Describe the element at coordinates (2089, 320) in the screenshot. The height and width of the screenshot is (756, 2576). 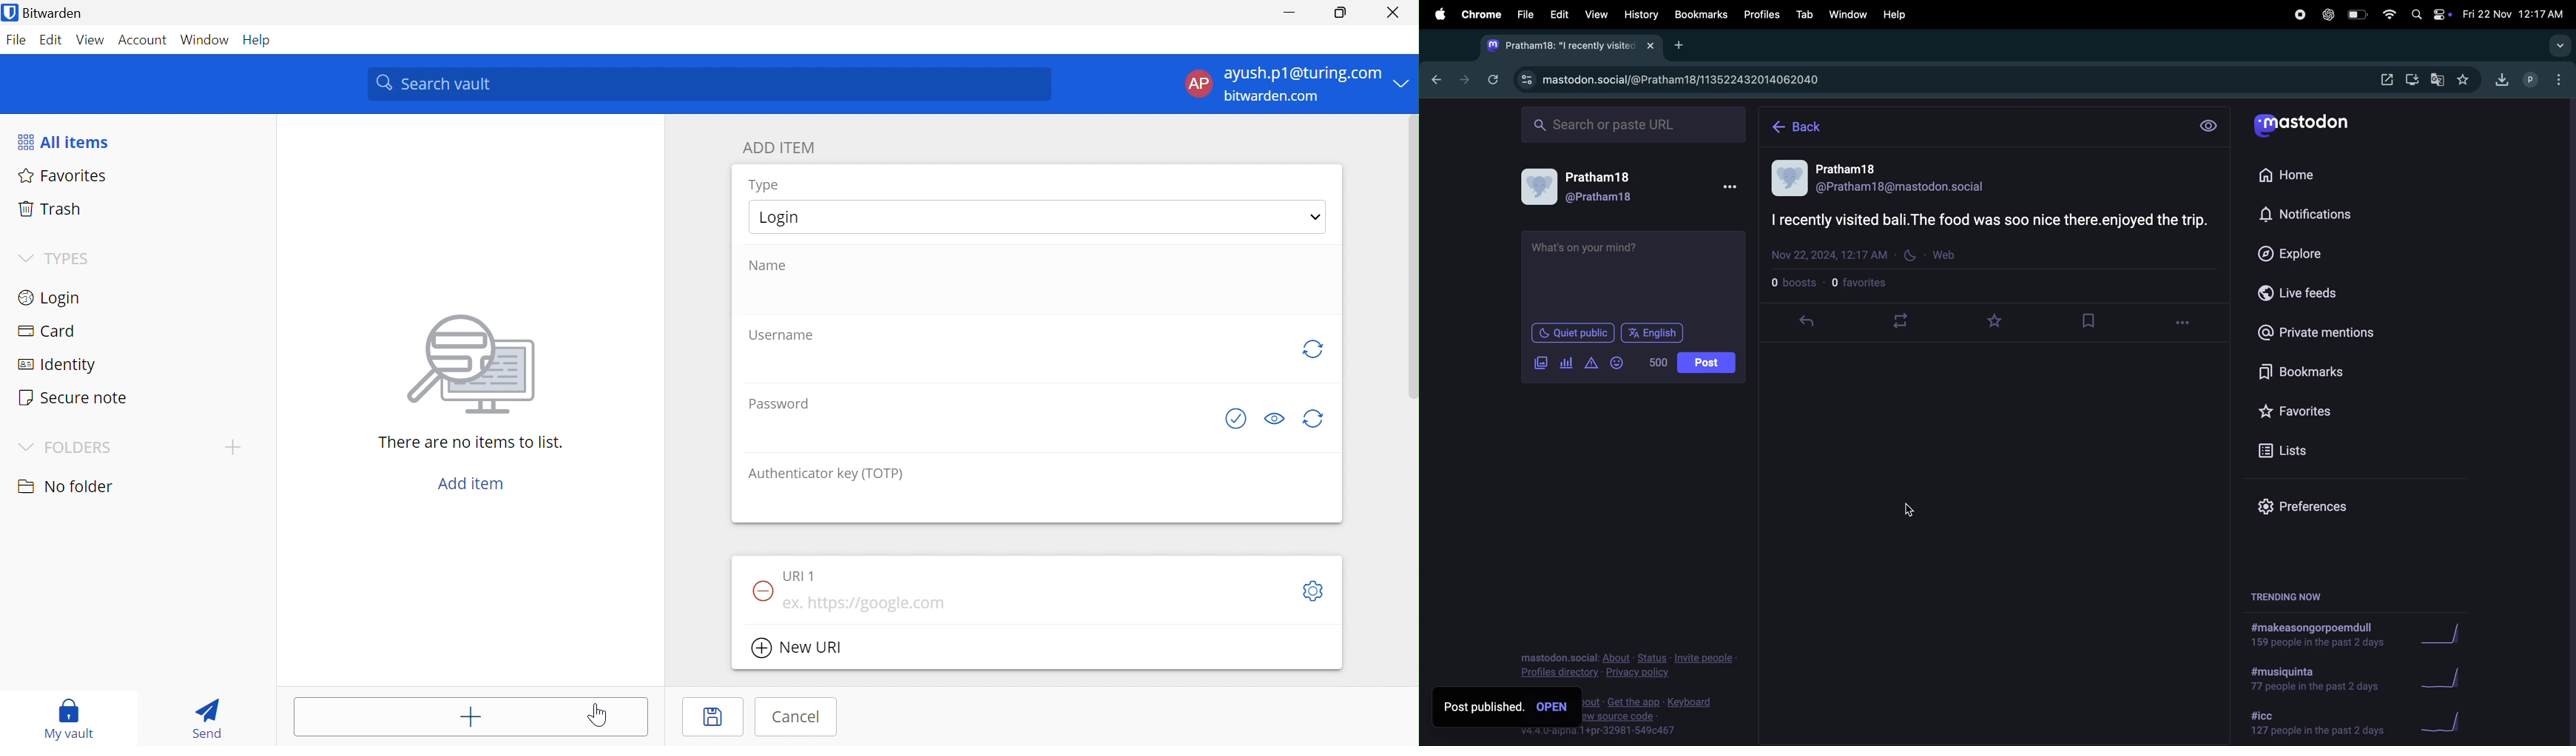
I see `bookmark` at that location.